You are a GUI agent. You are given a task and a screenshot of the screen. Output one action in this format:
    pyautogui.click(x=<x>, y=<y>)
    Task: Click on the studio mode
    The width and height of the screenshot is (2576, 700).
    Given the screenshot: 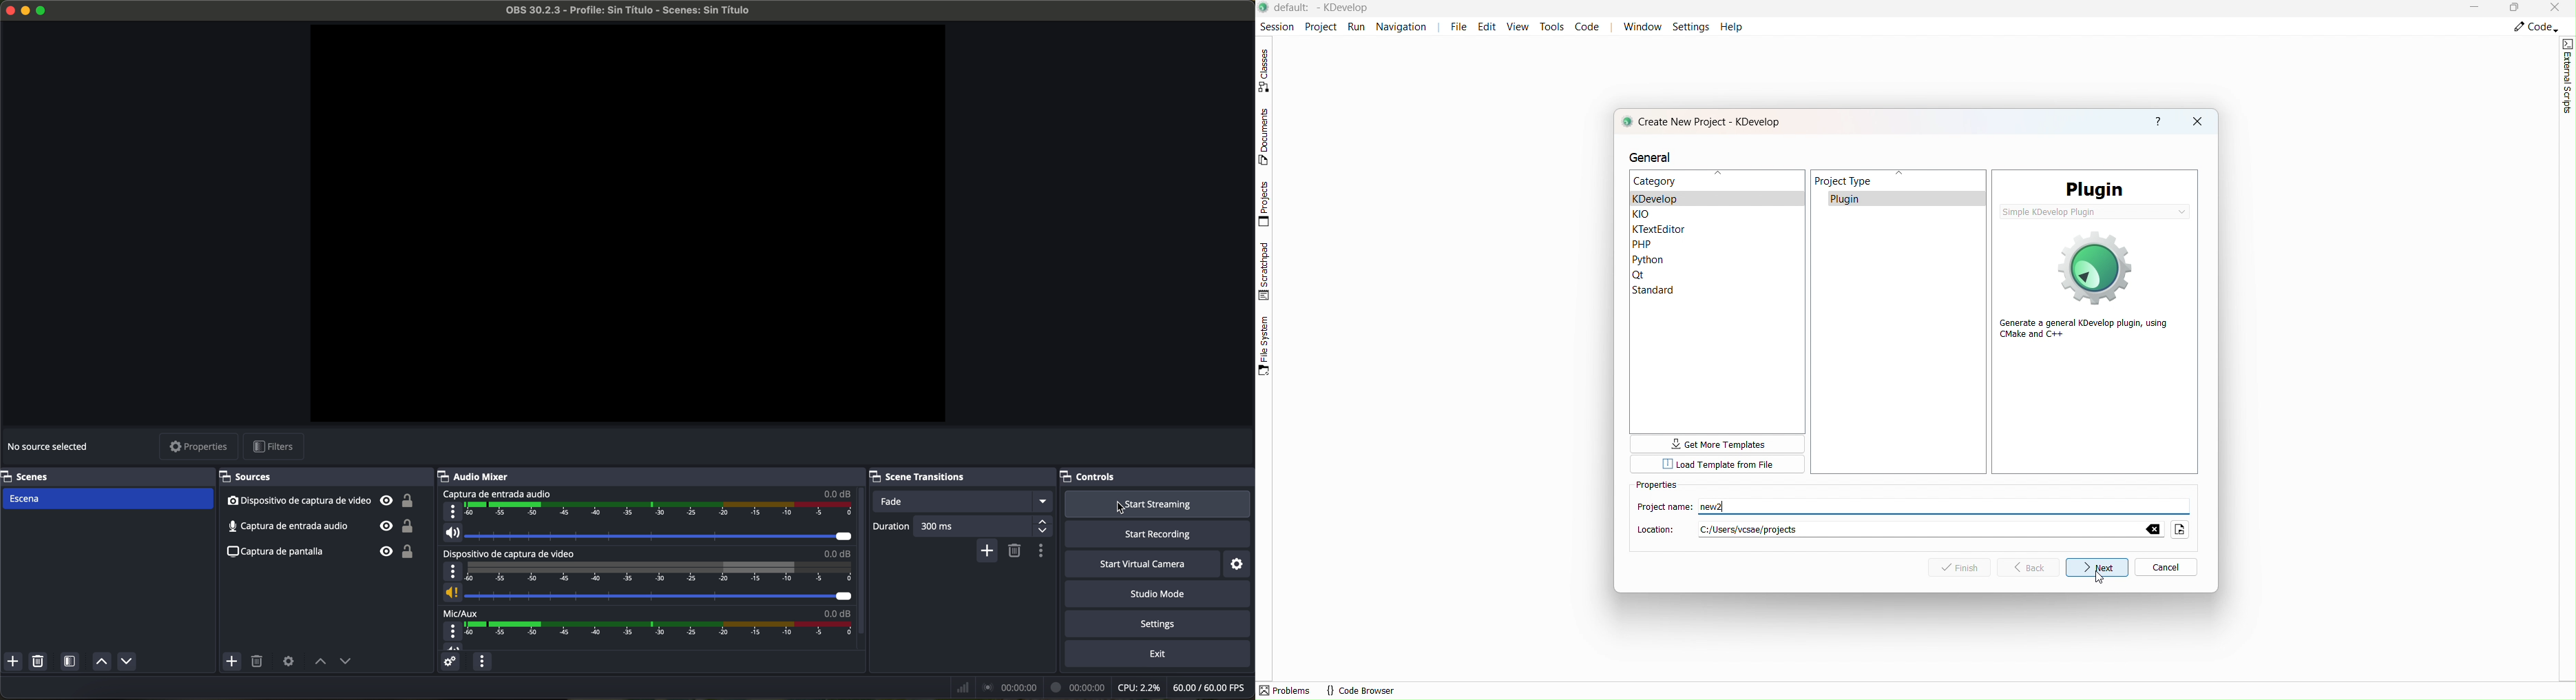 What is the action you would take?
    pyautogui.click(x=1162, y=595)
    